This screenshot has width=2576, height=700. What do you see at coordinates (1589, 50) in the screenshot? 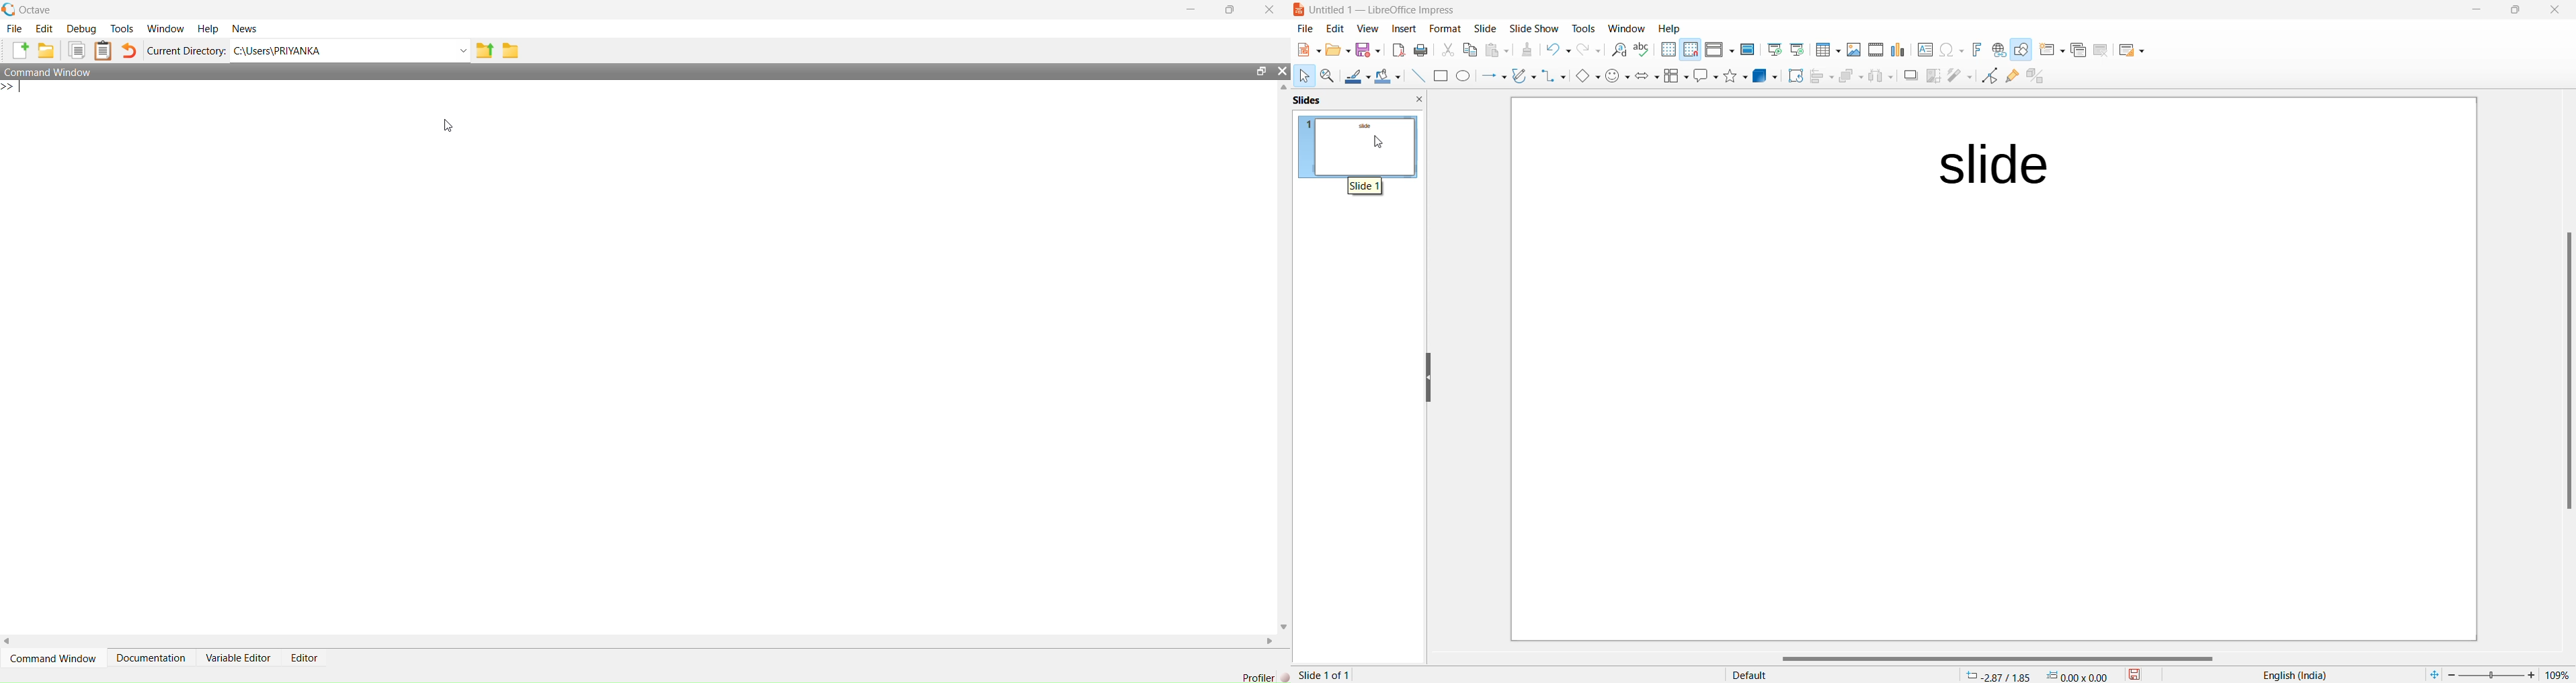
I see `Redo` at bounding box center [1589, 50].